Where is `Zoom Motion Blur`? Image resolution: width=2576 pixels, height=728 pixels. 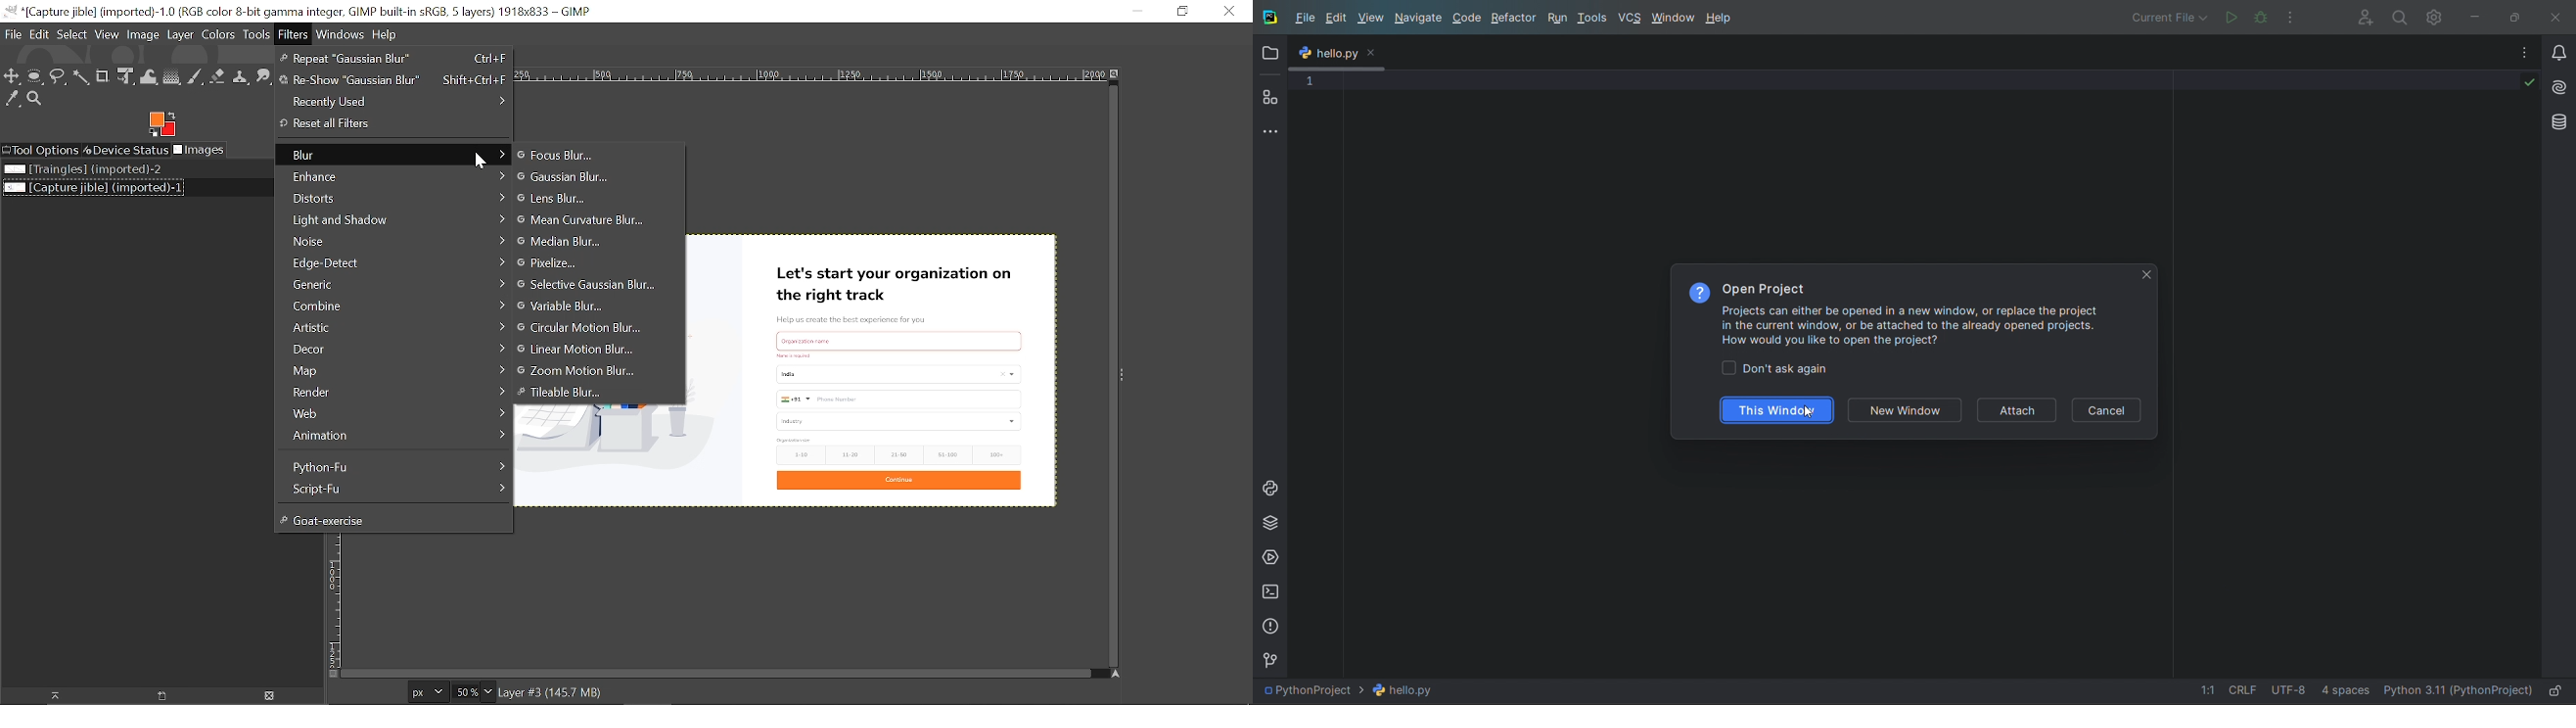
Zoom Motion Blur is located at coordinates (591, 371).